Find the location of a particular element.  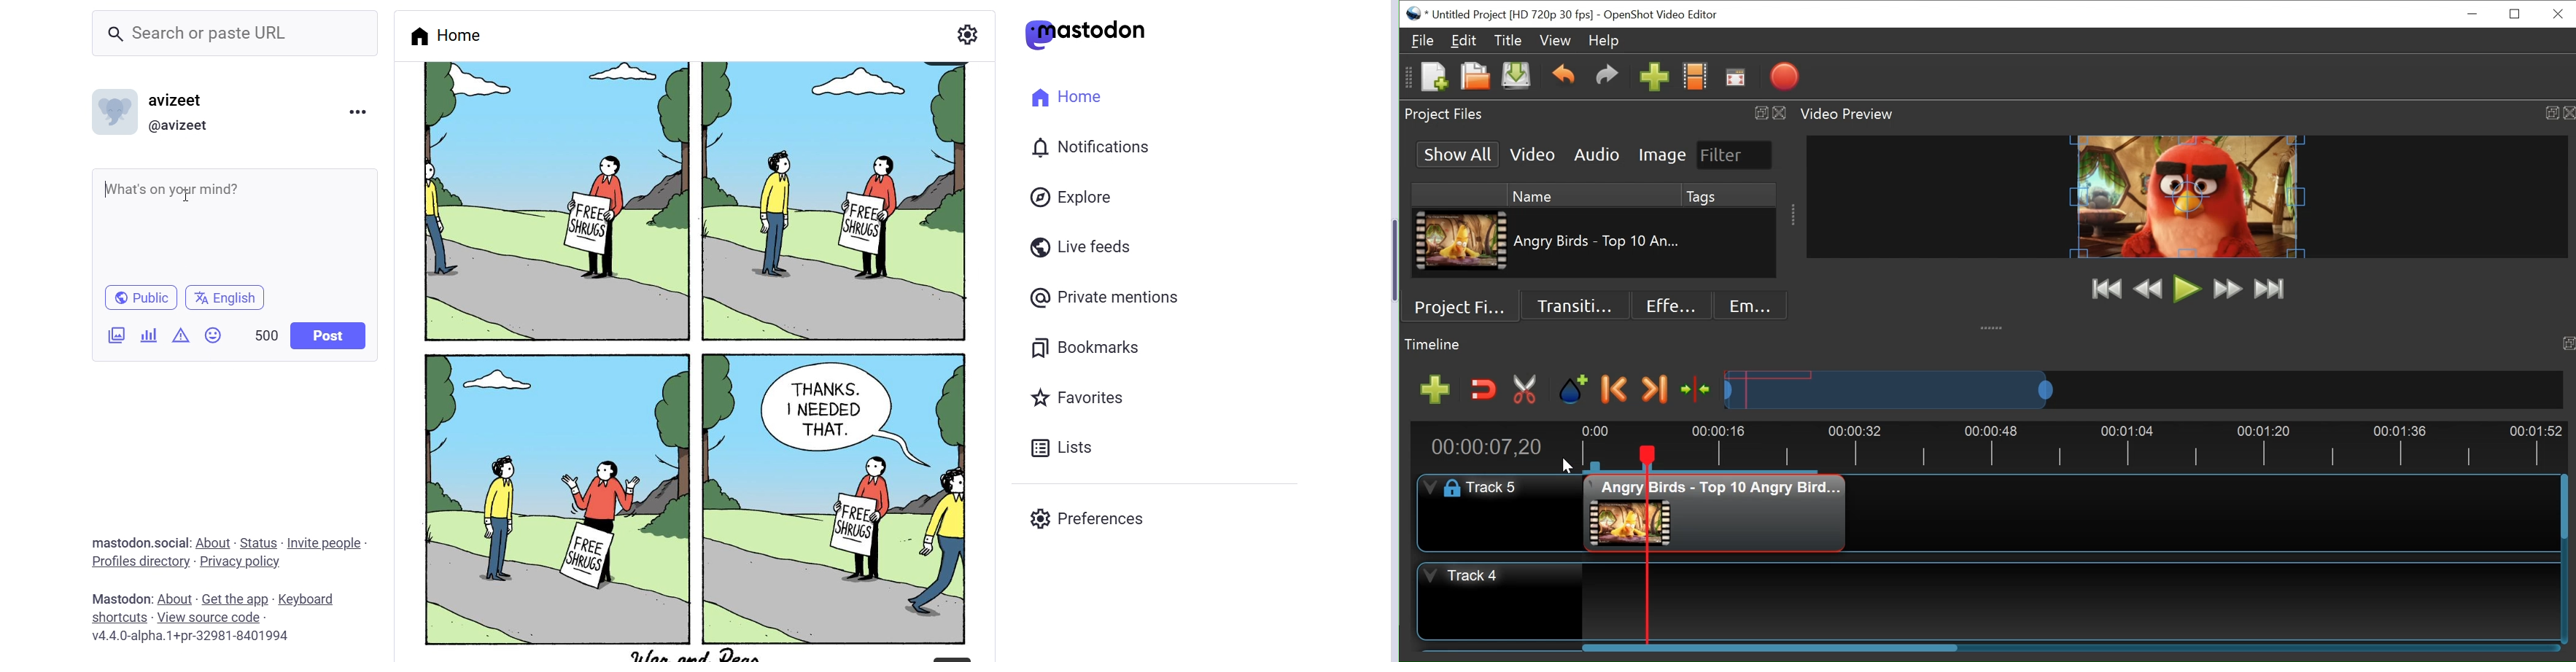

Language is located at coordinates (226, 297).